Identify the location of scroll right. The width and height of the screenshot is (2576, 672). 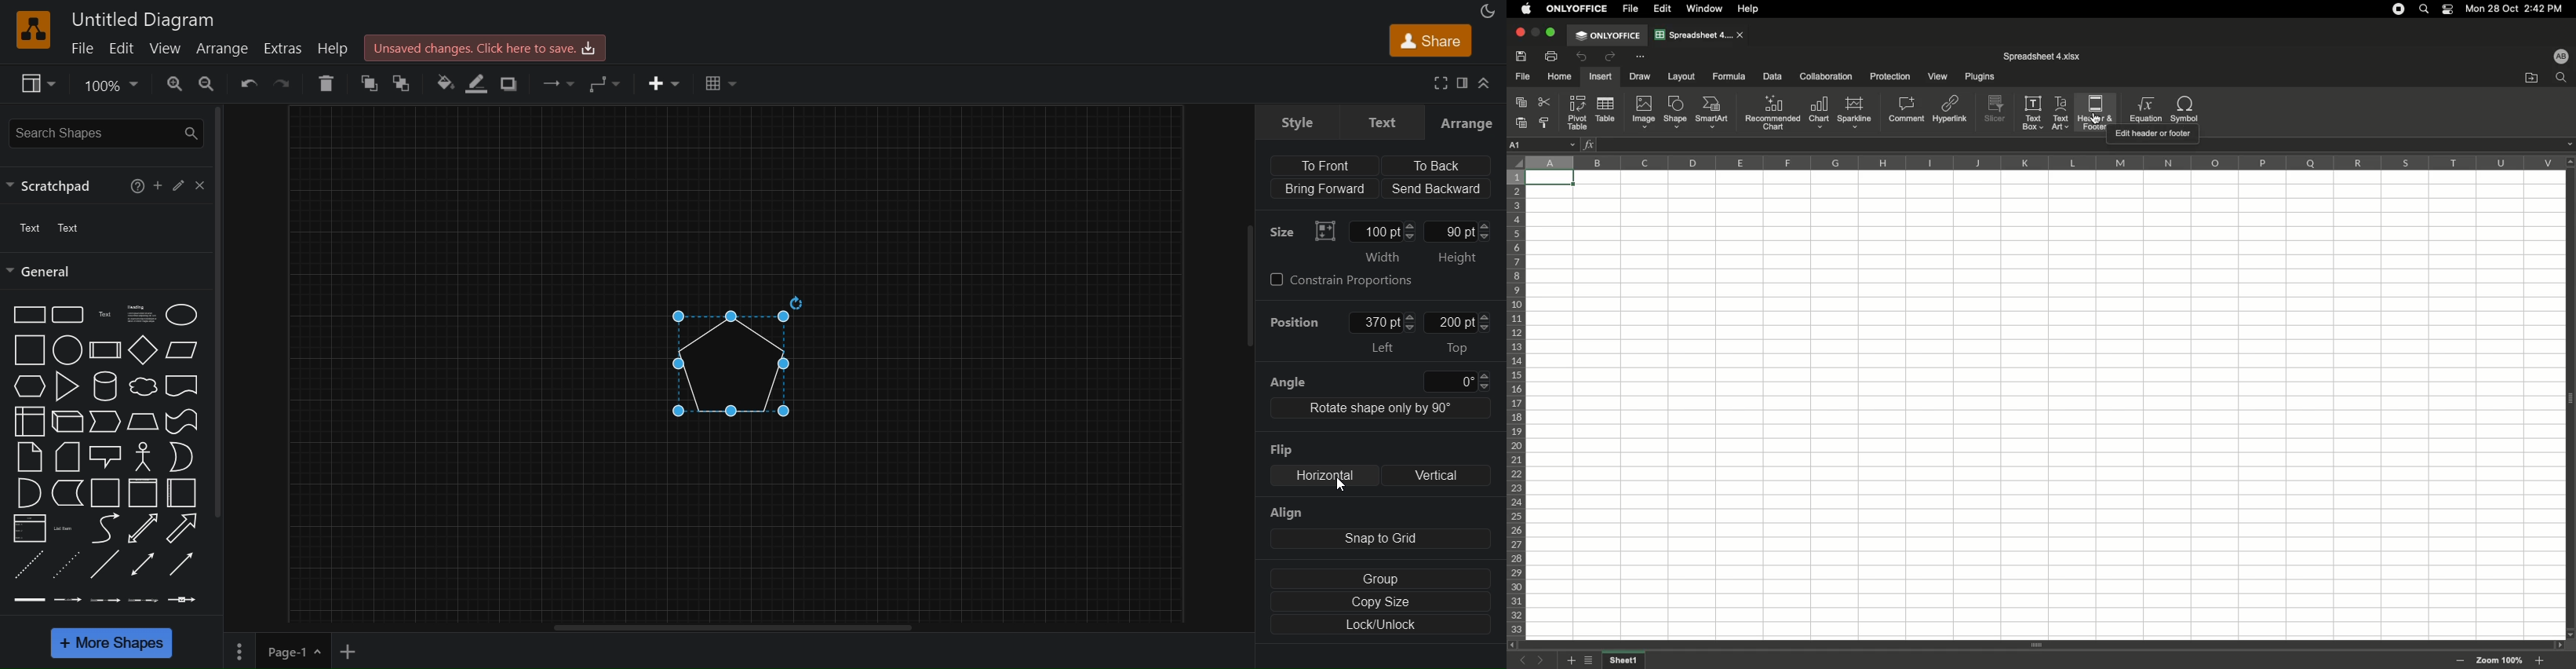
(2557, 645).